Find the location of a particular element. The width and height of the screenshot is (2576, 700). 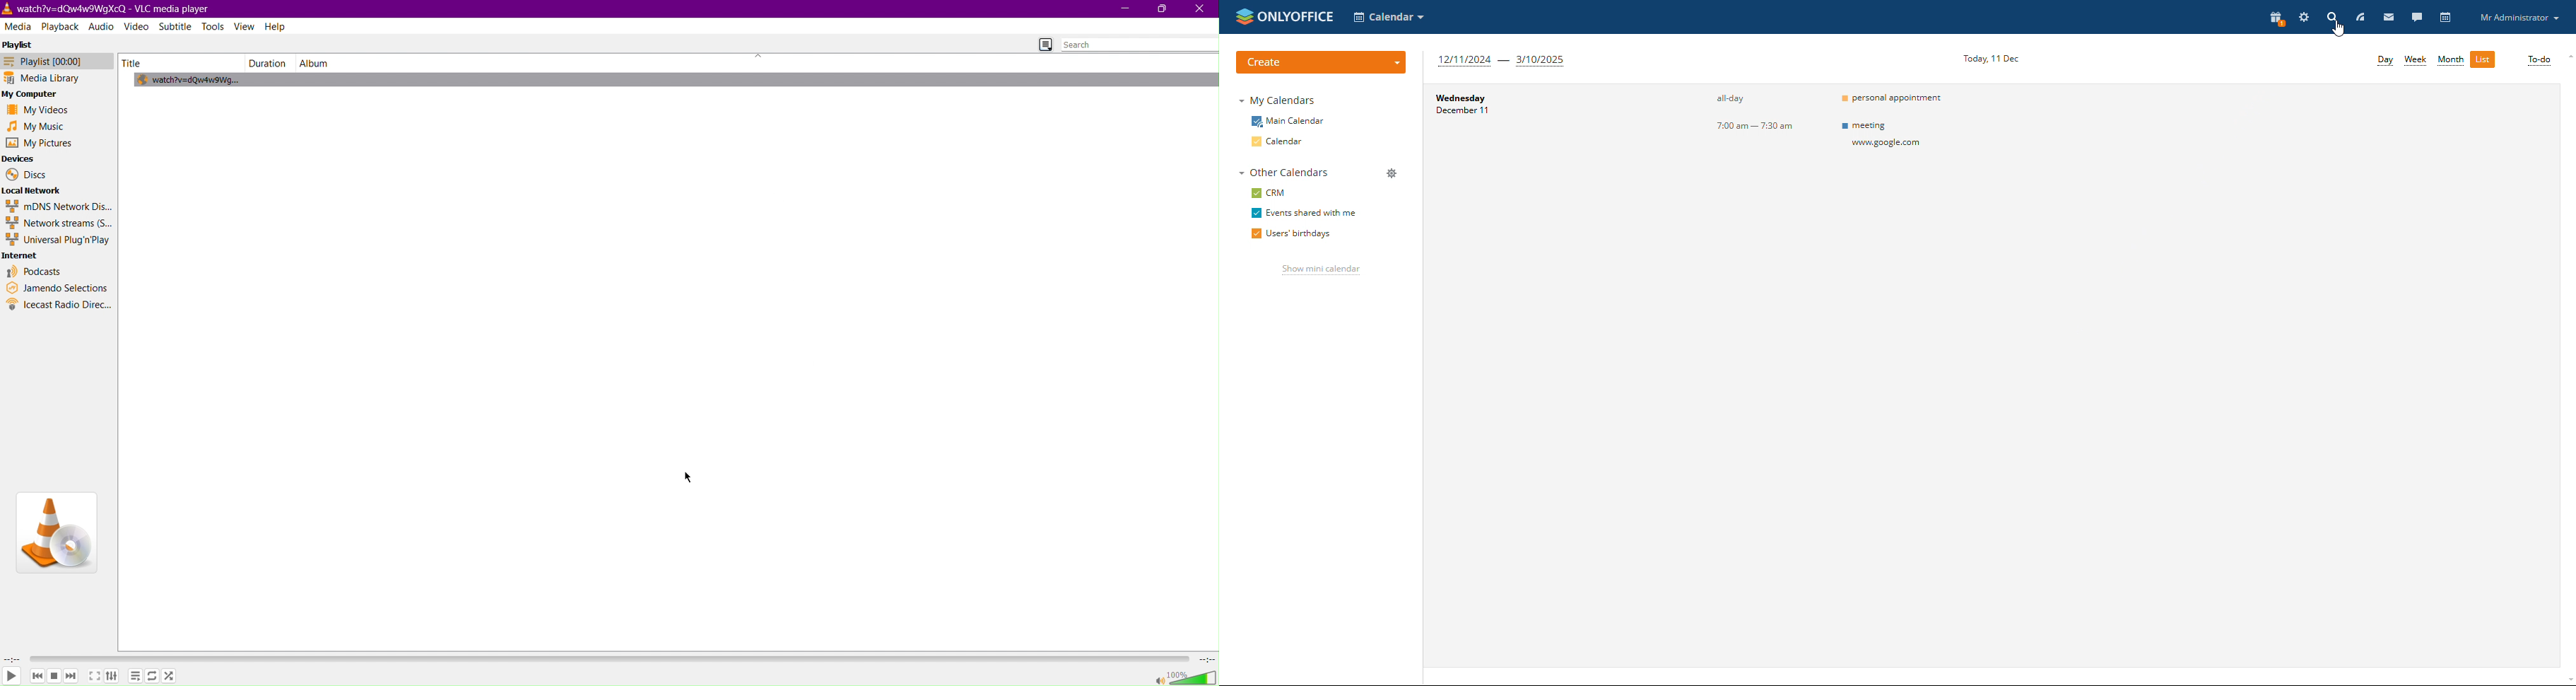

Jamenda Selections is located at coordinates (57, 288).